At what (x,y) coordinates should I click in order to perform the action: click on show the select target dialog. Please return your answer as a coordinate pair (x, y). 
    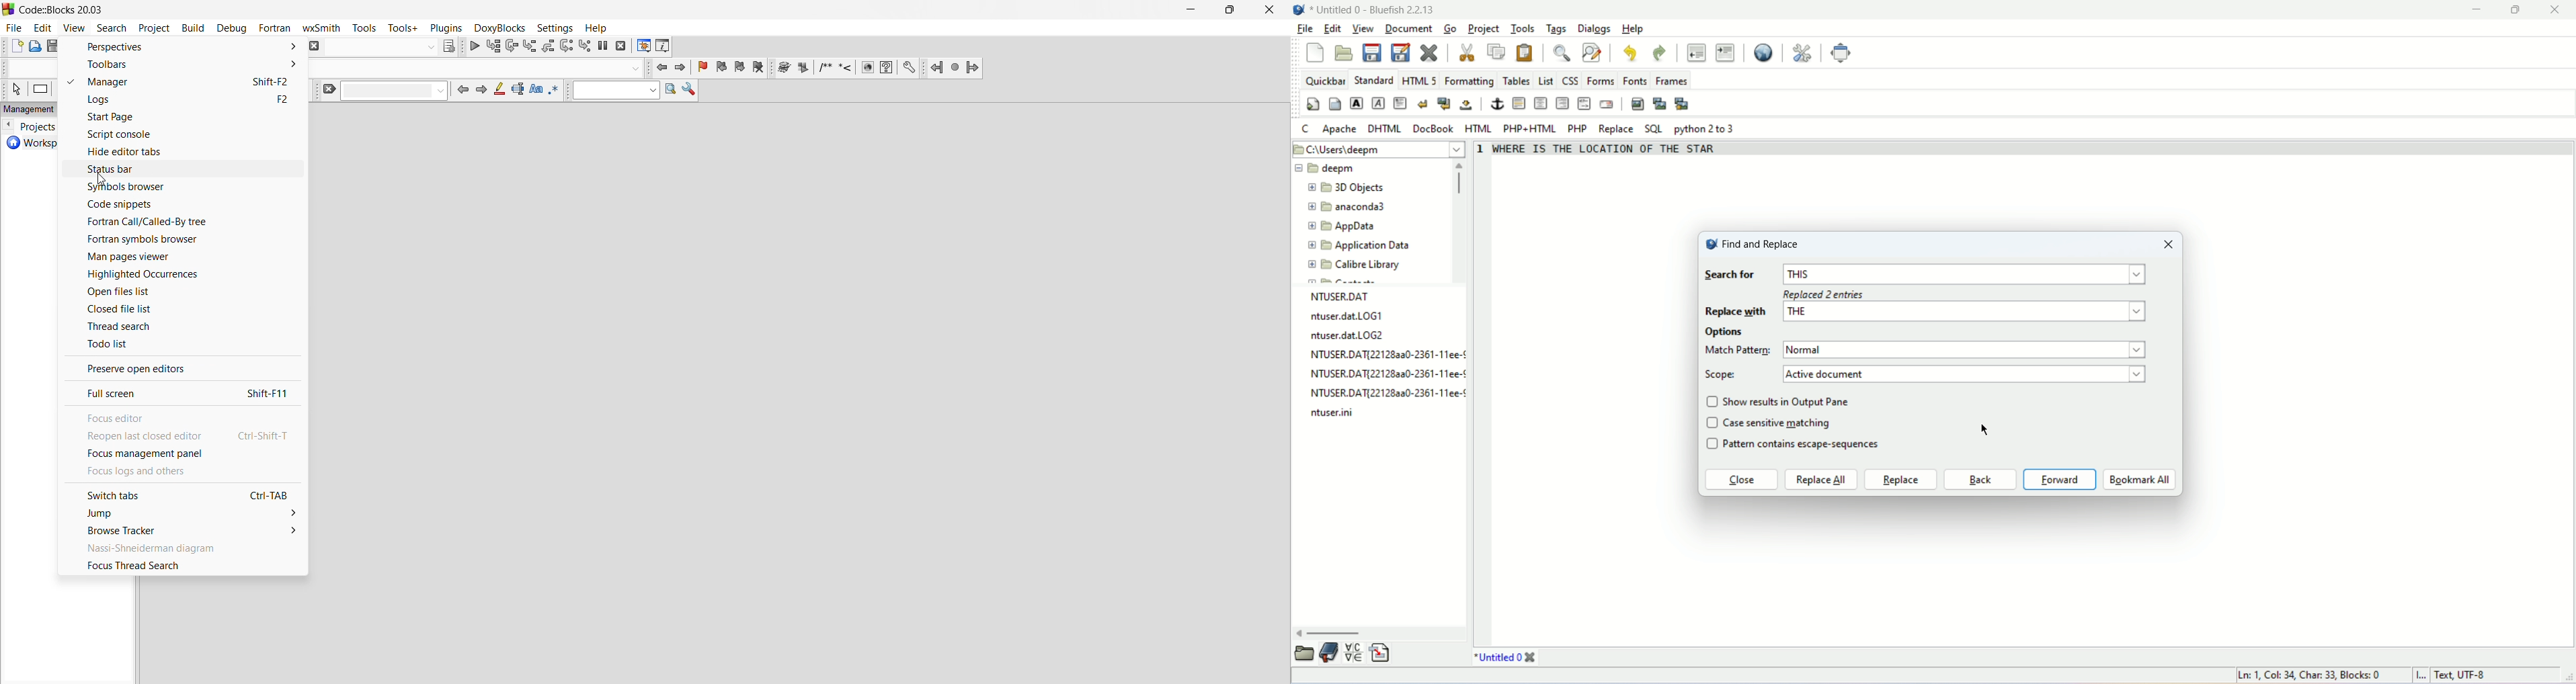
    Looking at the image, I should click on (391, 48).